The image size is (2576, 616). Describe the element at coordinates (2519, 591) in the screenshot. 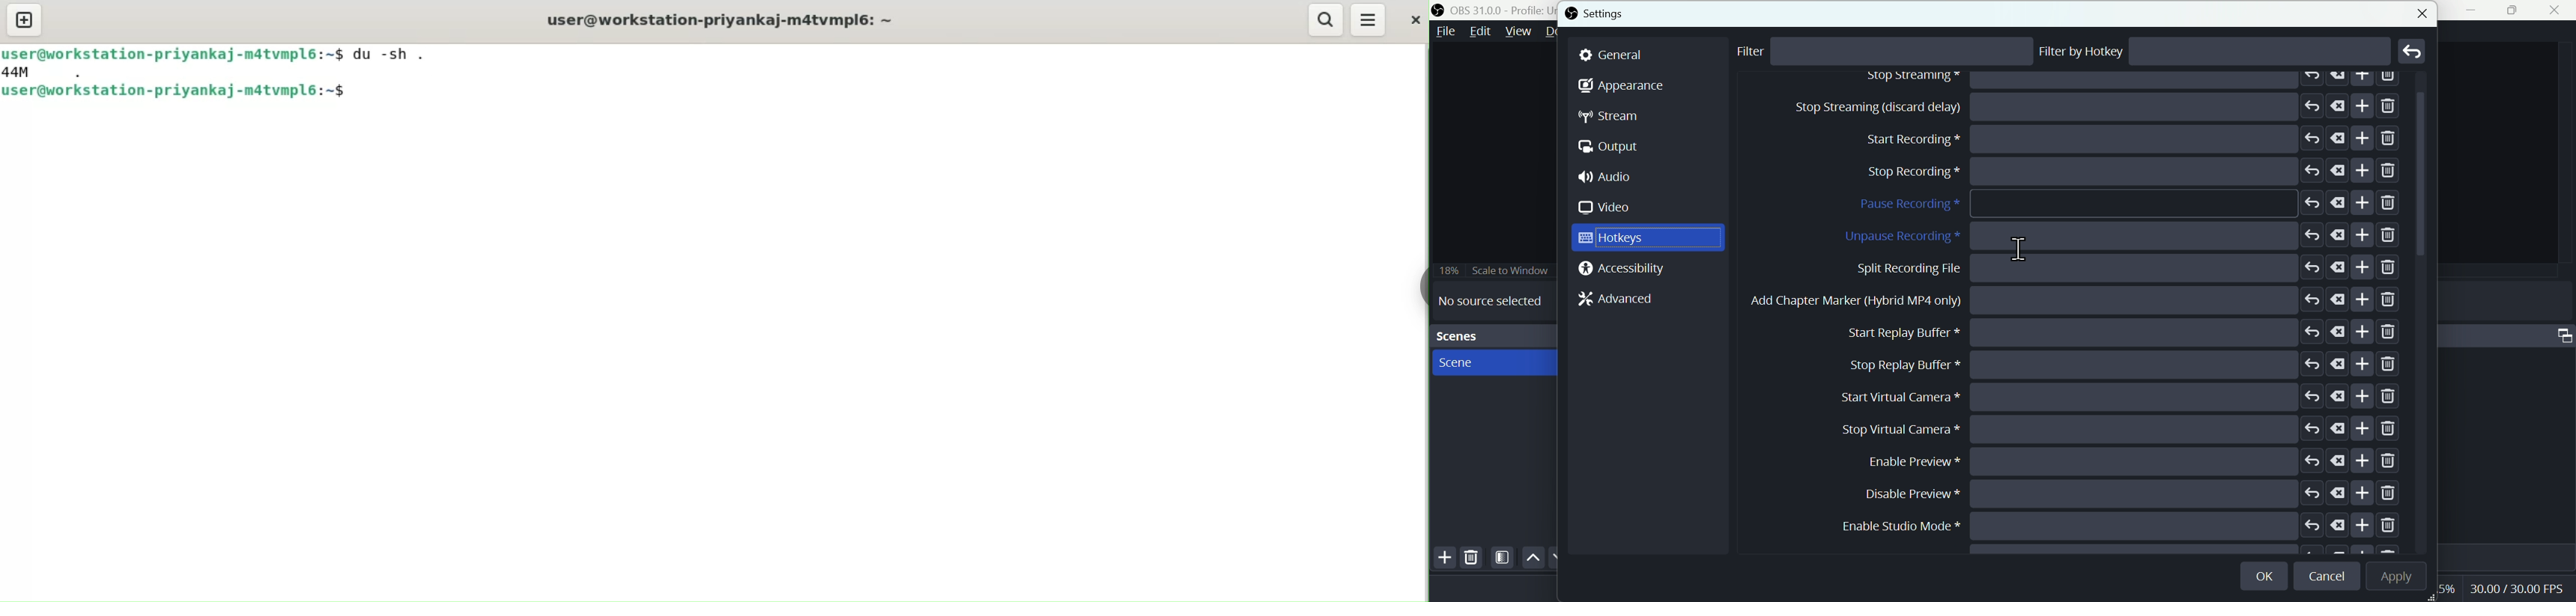

I see `Performance bar paanchala` at that location.